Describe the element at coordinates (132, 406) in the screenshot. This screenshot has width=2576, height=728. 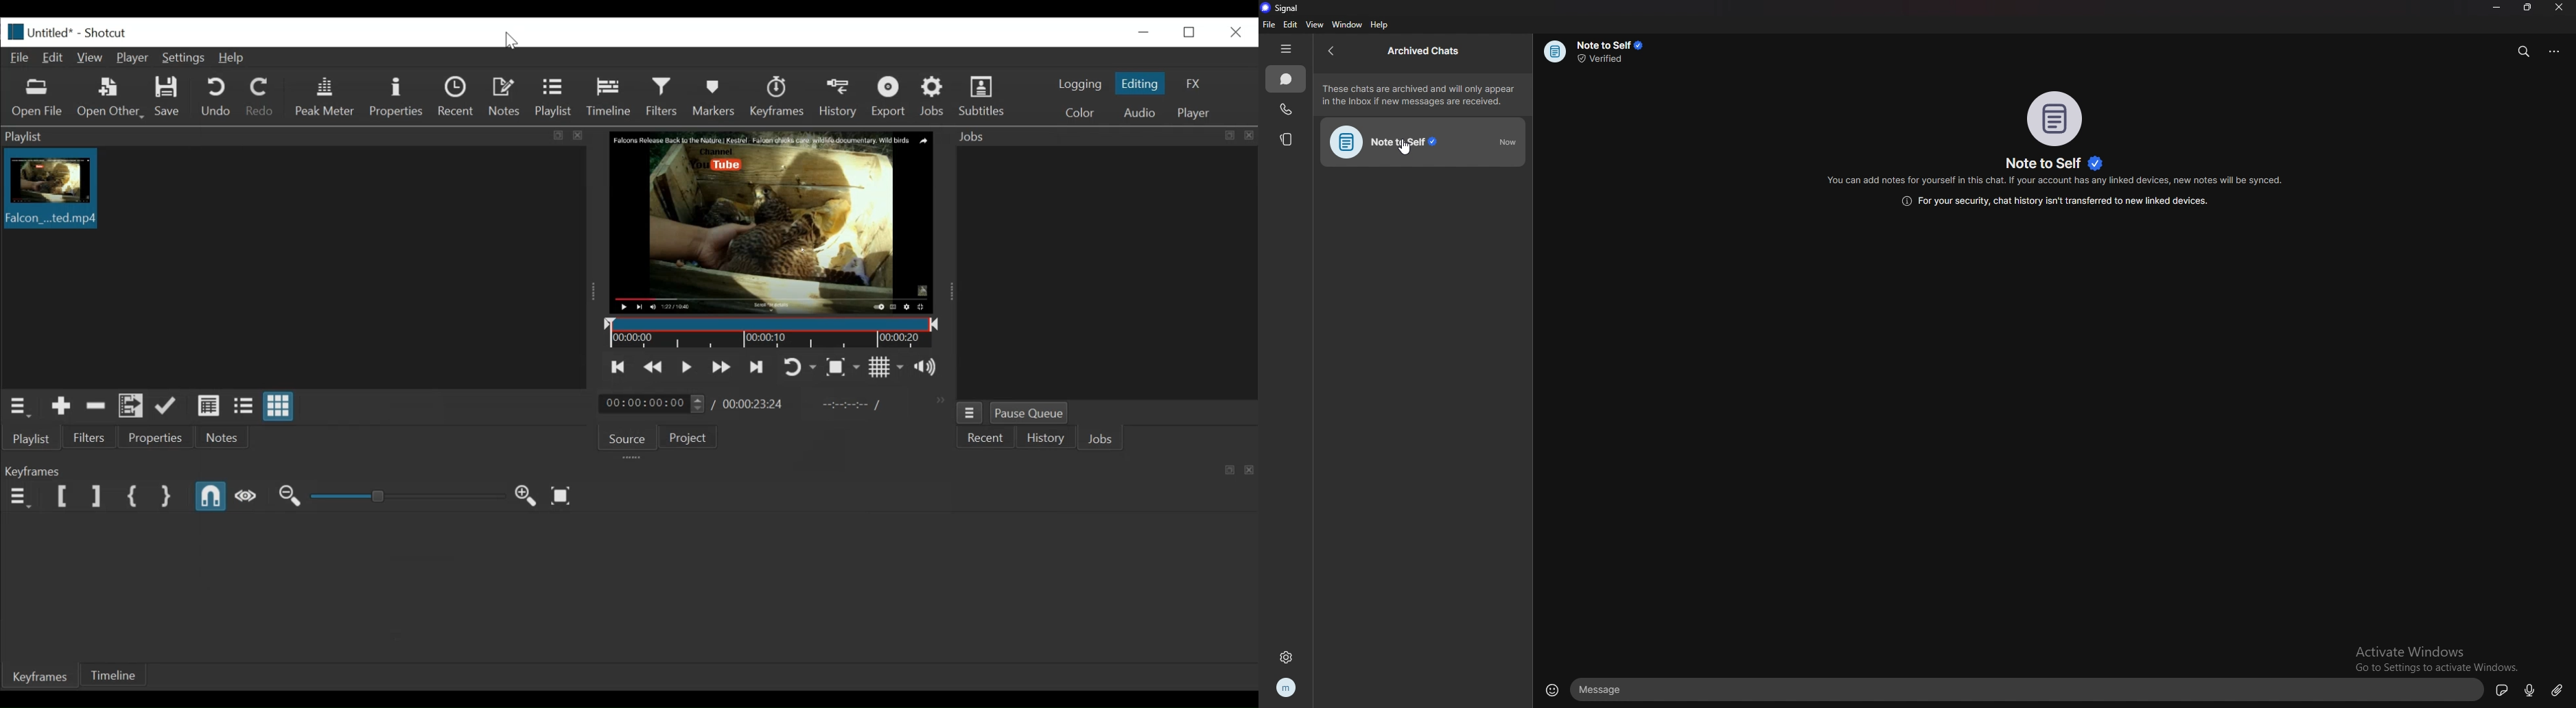
I see `Add files to the playlist` at that location.